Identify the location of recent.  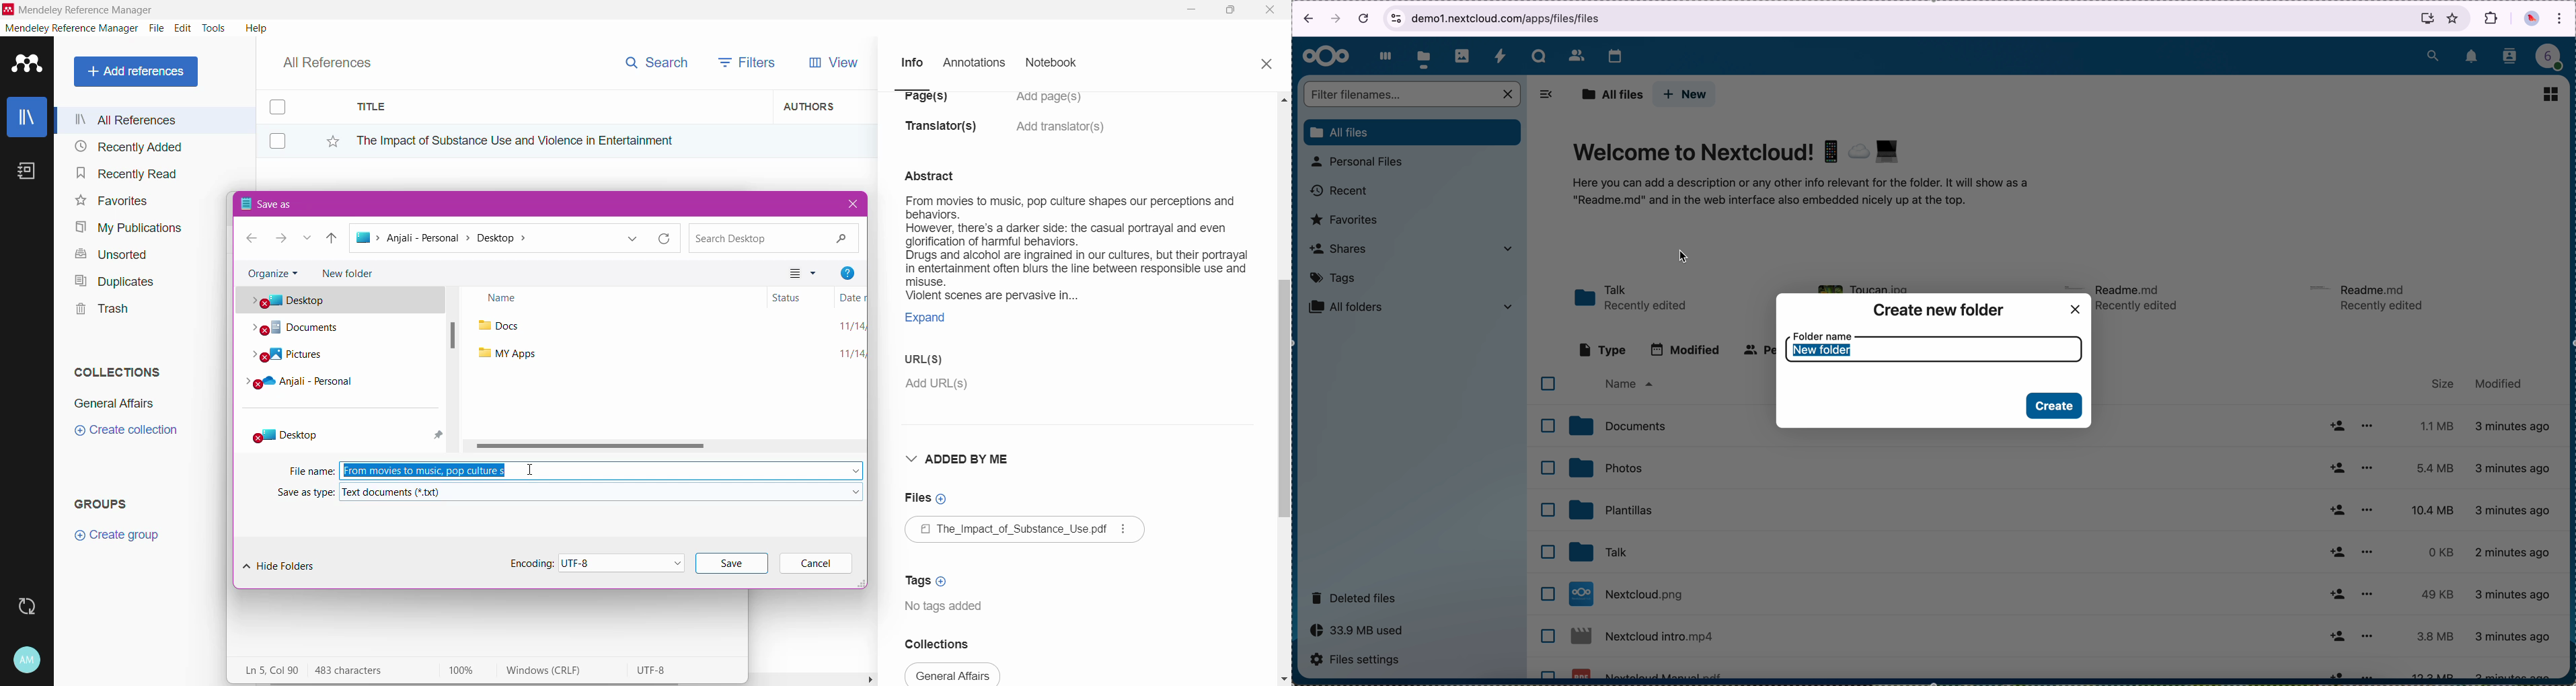
(1340, 191).